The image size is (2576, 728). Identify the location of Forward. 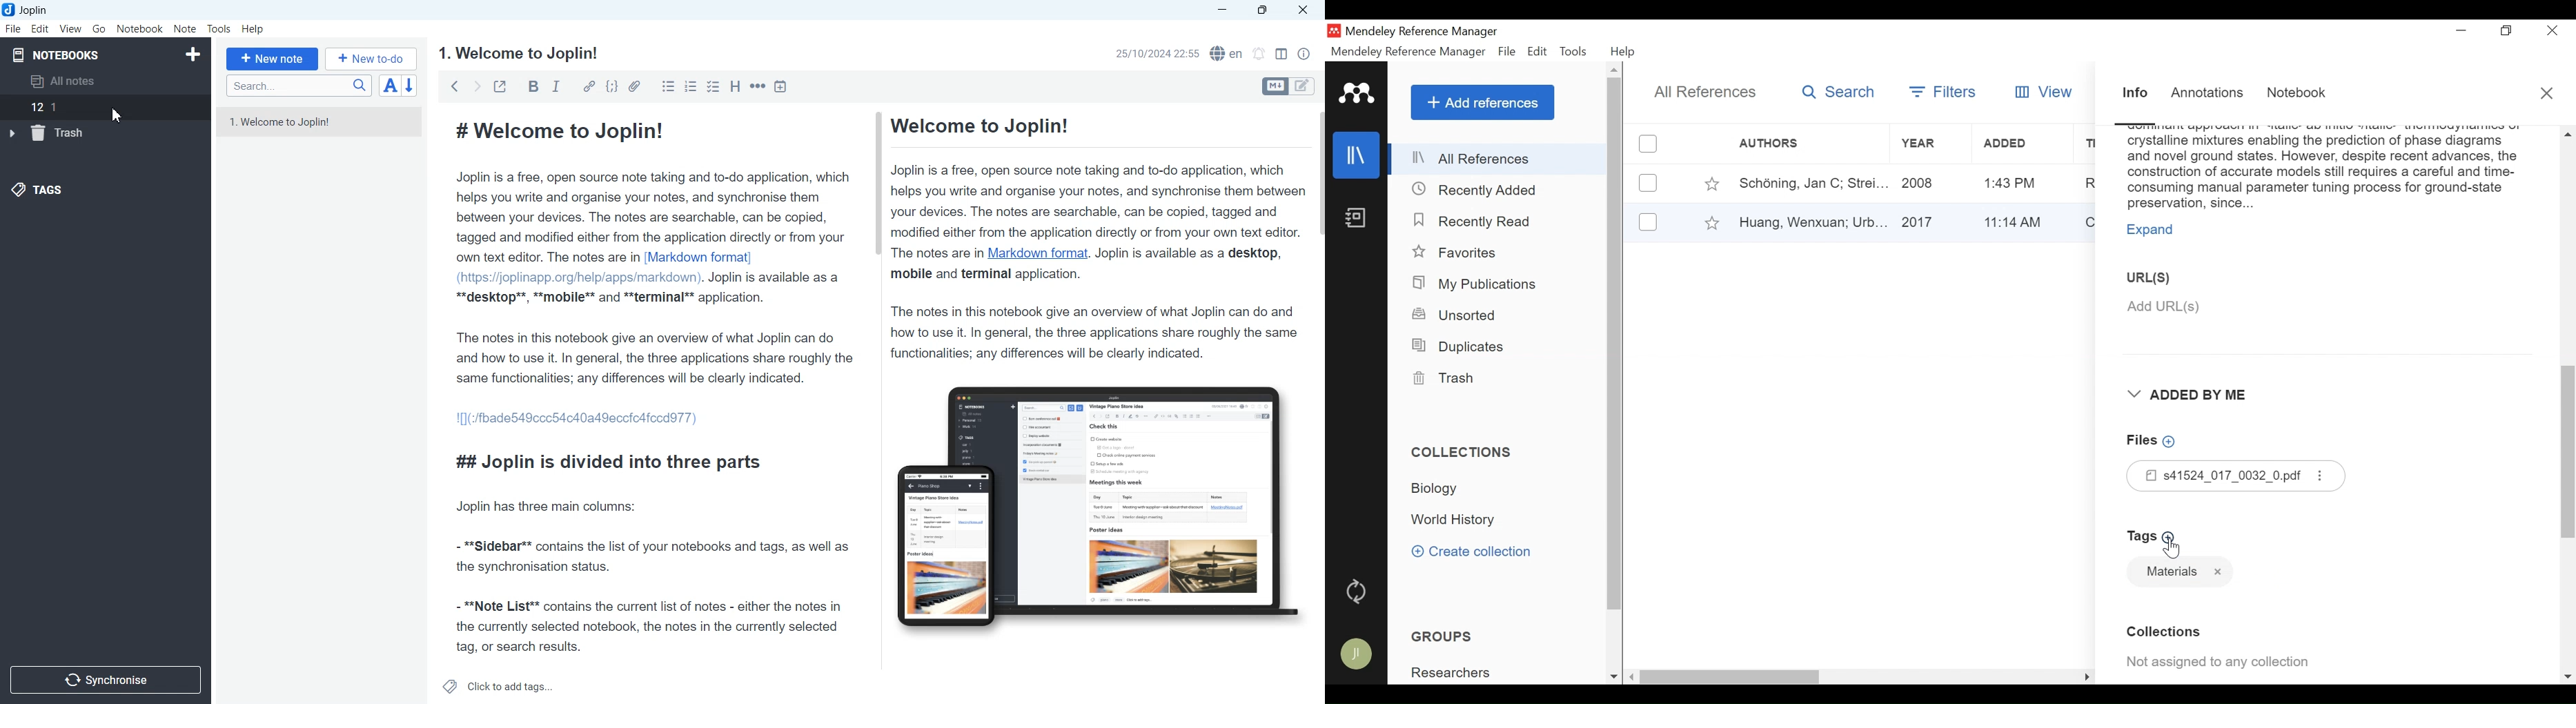
(475, 86).